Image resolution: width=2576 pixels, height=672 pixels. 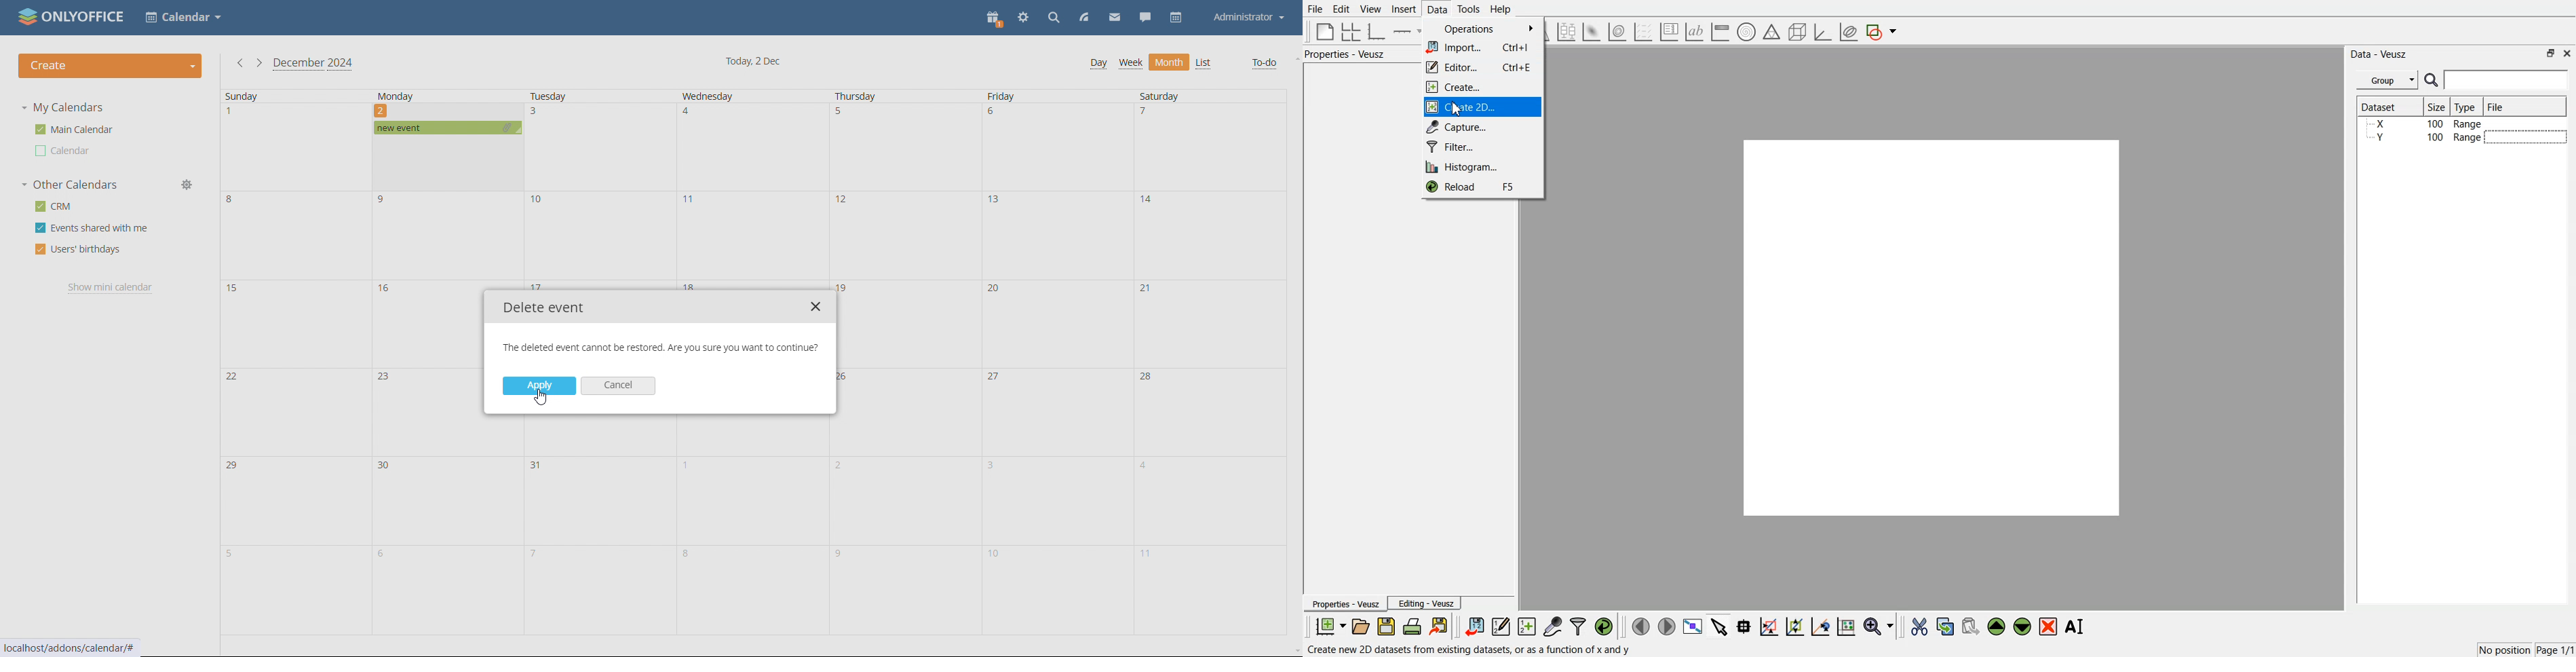 What do you see at coordinates (235, 203) in the screenshot?
I see `8` at bounding box center [235, 203].